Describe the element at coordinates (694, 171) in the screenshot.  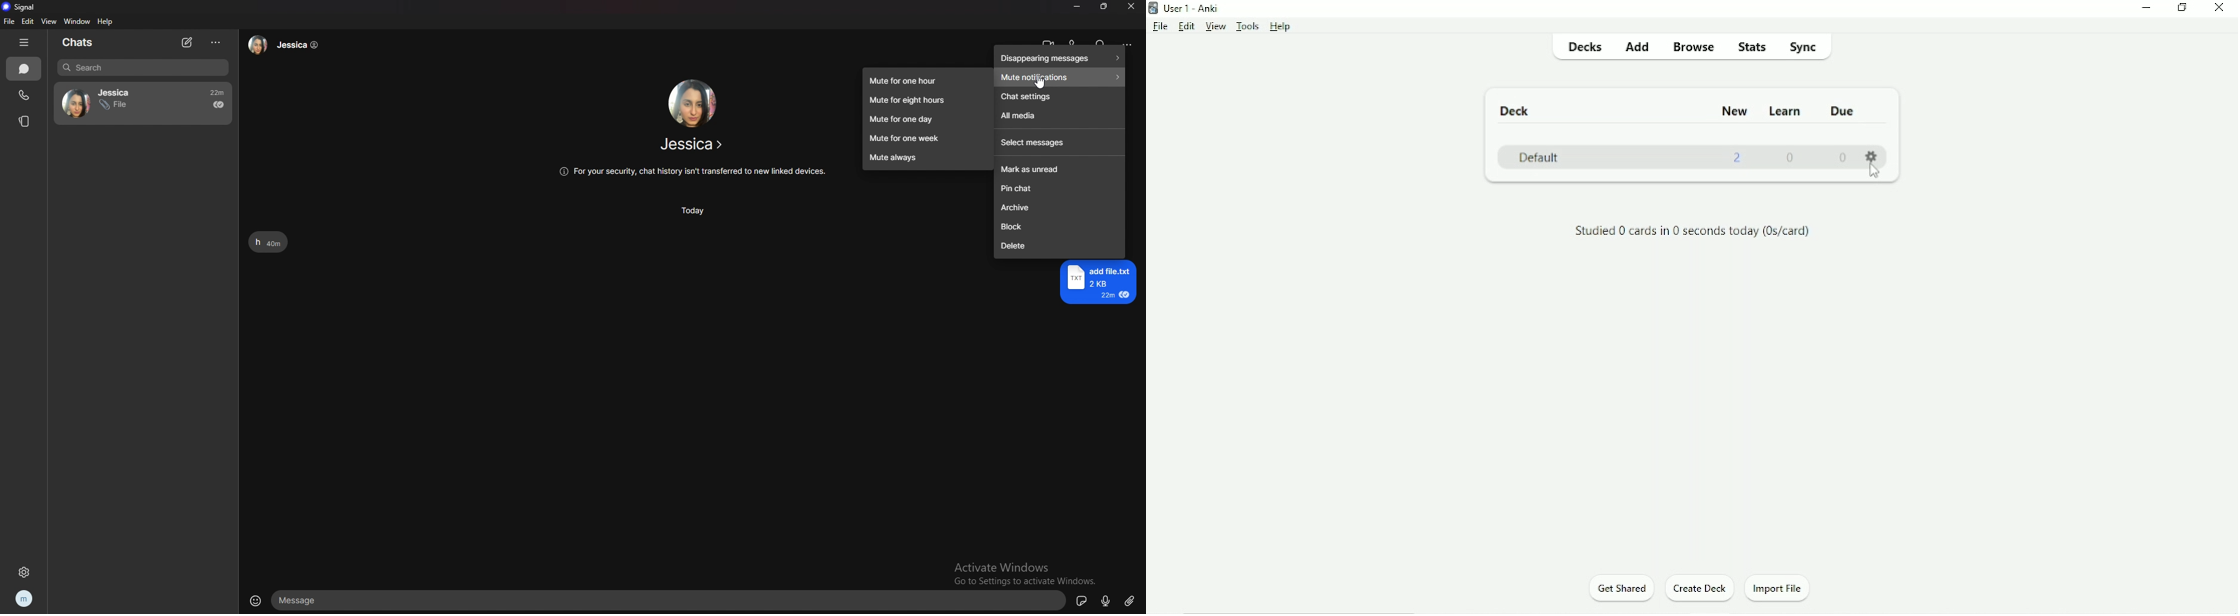
I see `(@ For your security, chat history isn't transferred to new linked devices.` at that location.